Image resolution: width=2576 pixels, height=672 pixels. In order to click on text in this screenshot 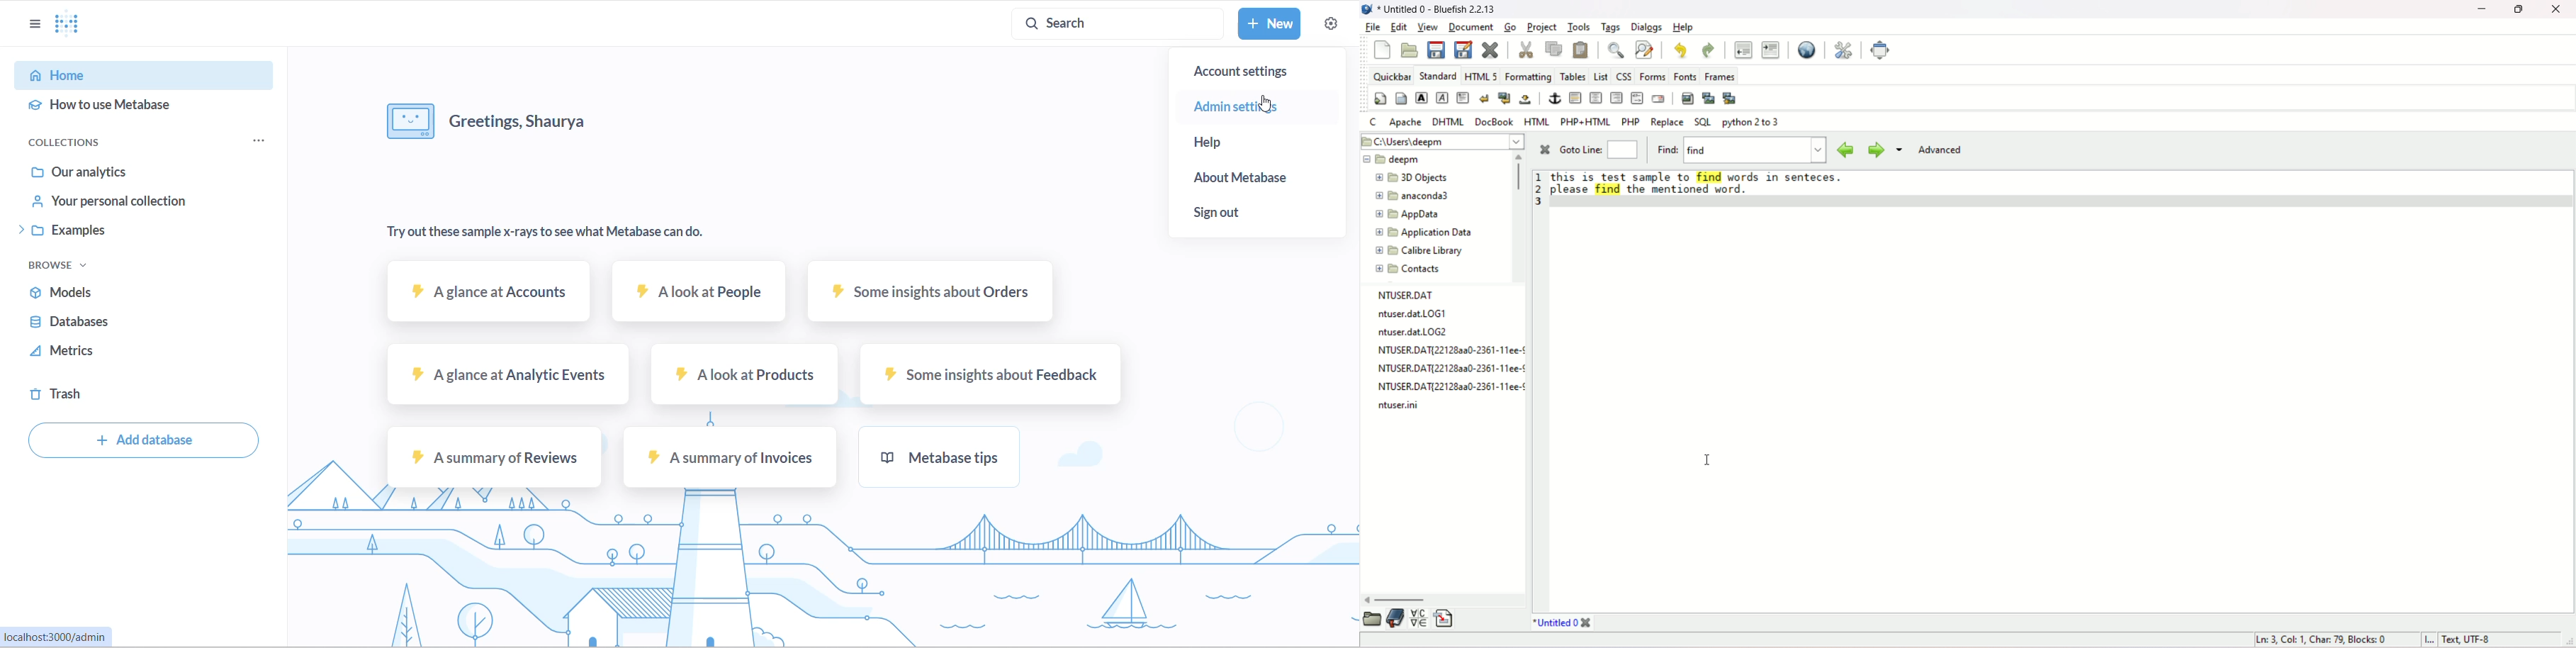, I will do `click(1691, 191)`.